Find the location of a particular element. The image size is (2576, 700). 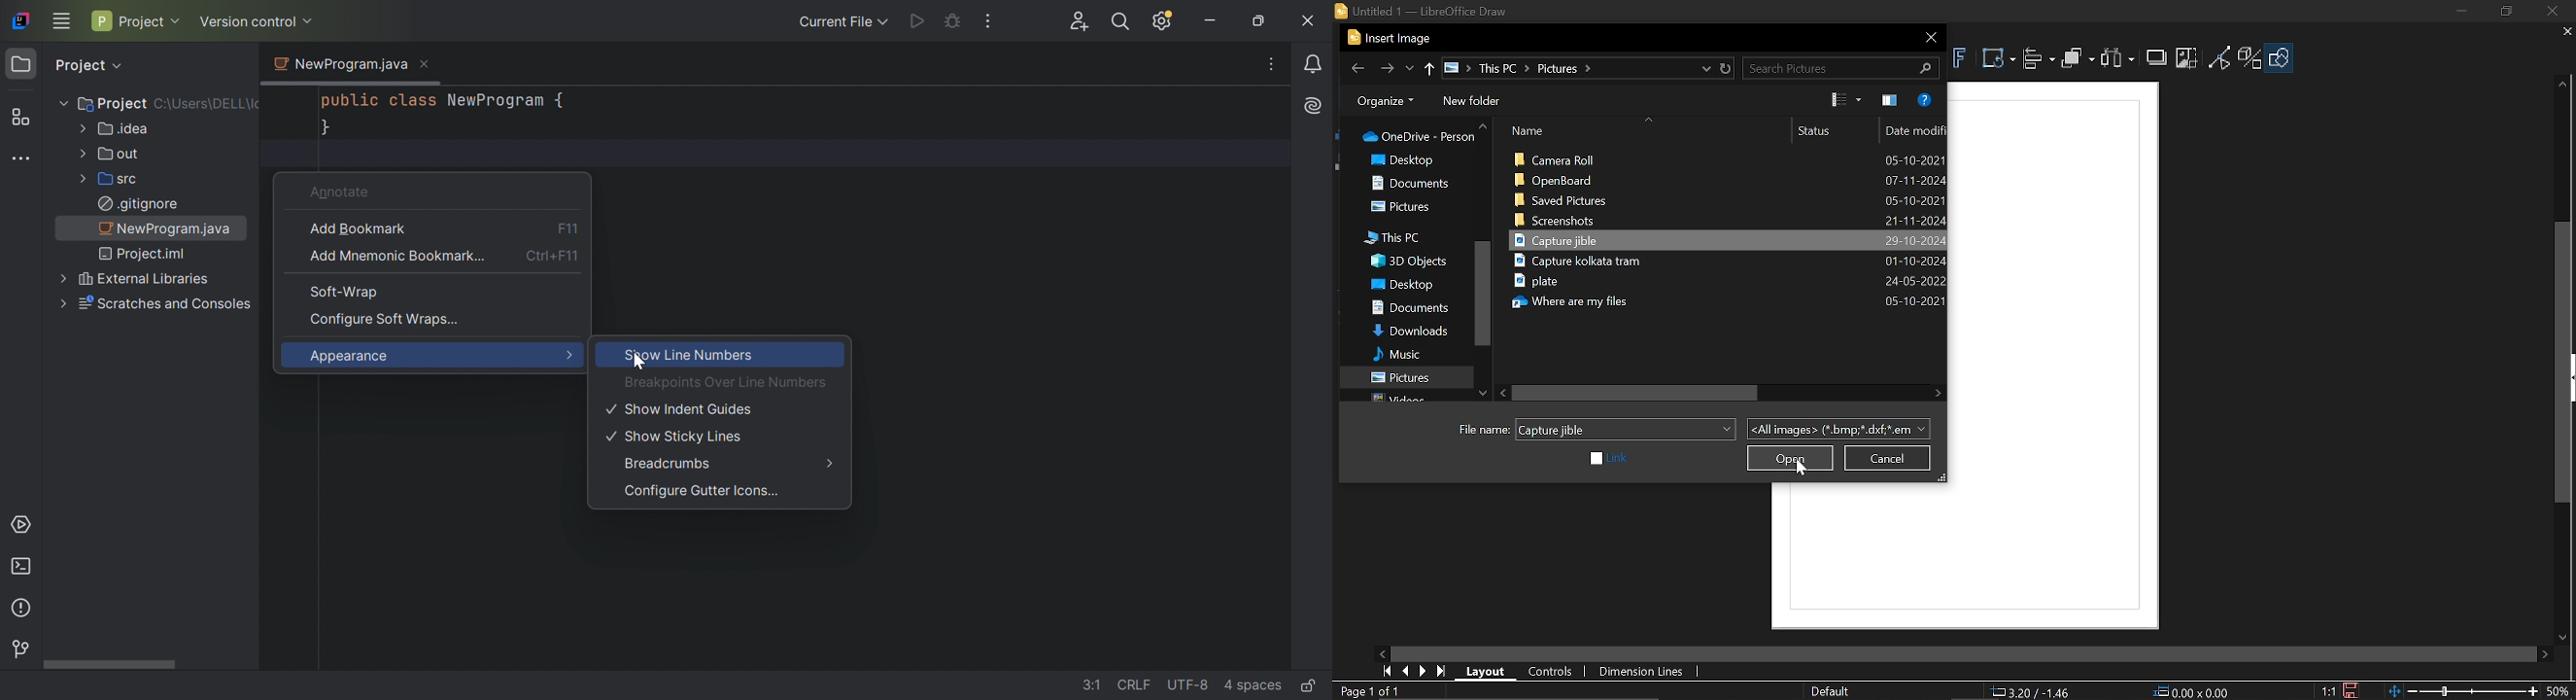

Horizontal scrollbar is located at coordinates (1637, 393).